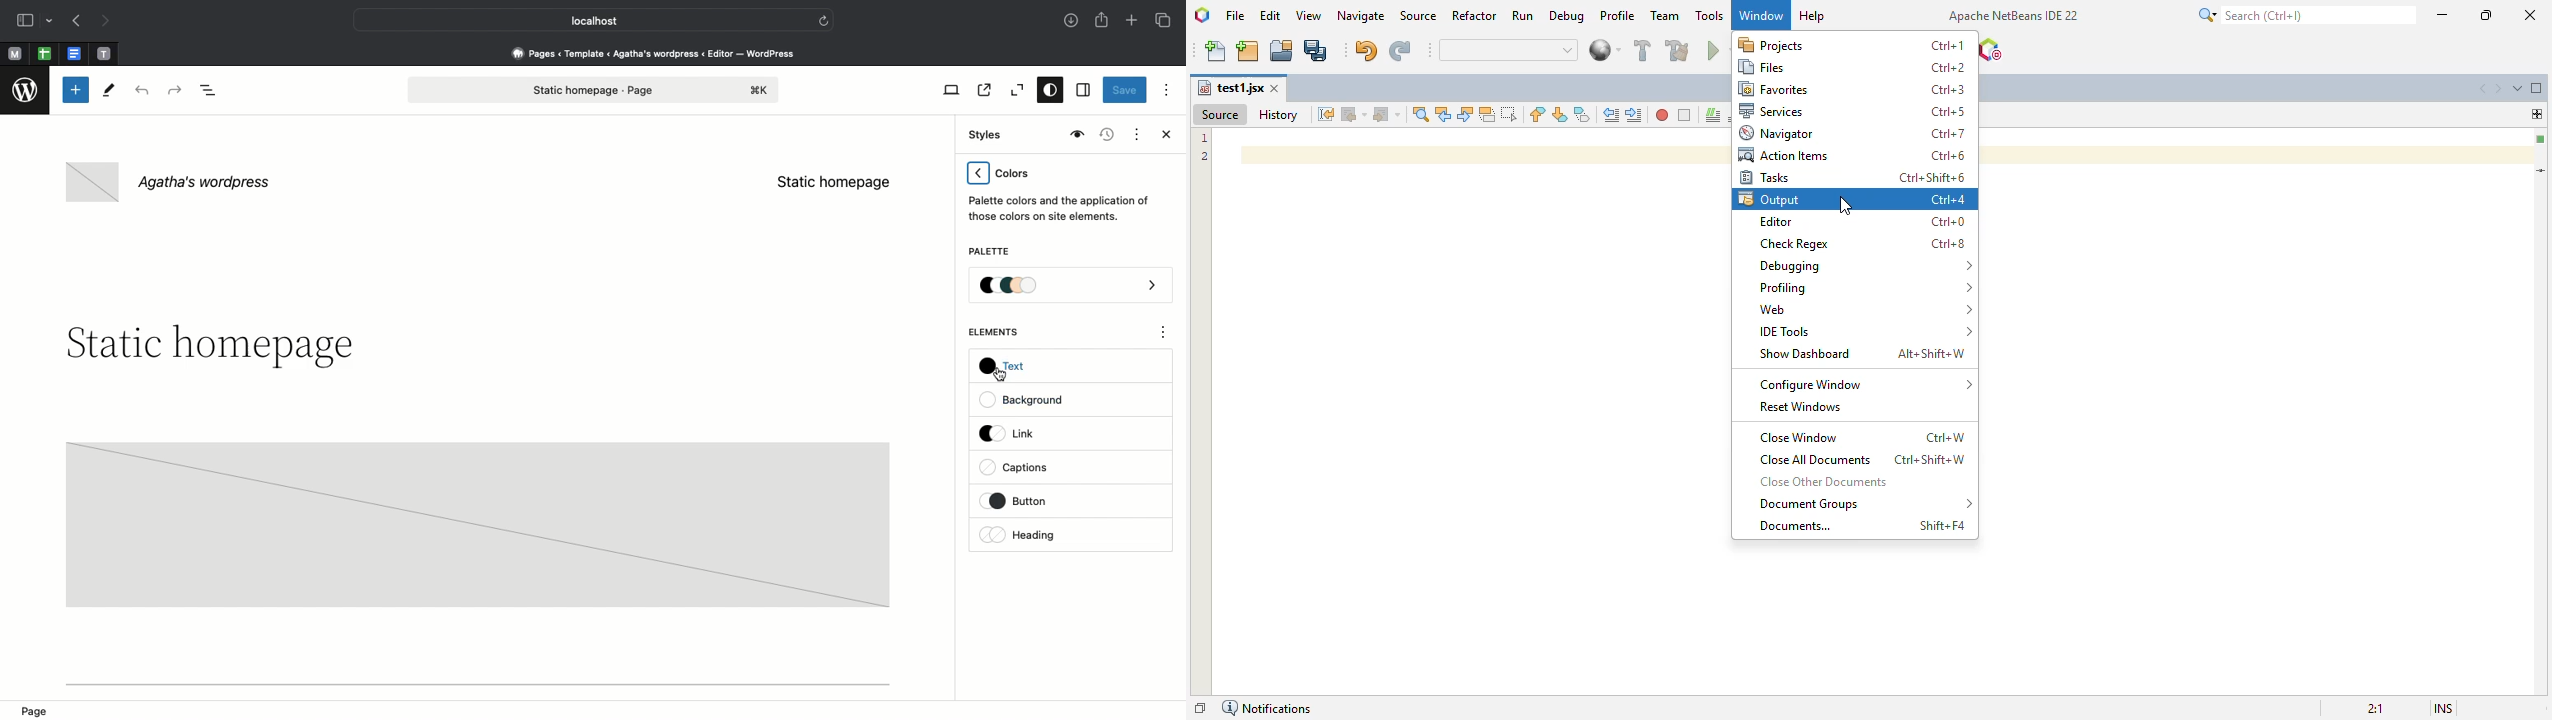 The width and height of the screenshot is (2576, 728). Describe the element at coordinates (1082, 91) in the screenshot. I see `Settings` at that location.